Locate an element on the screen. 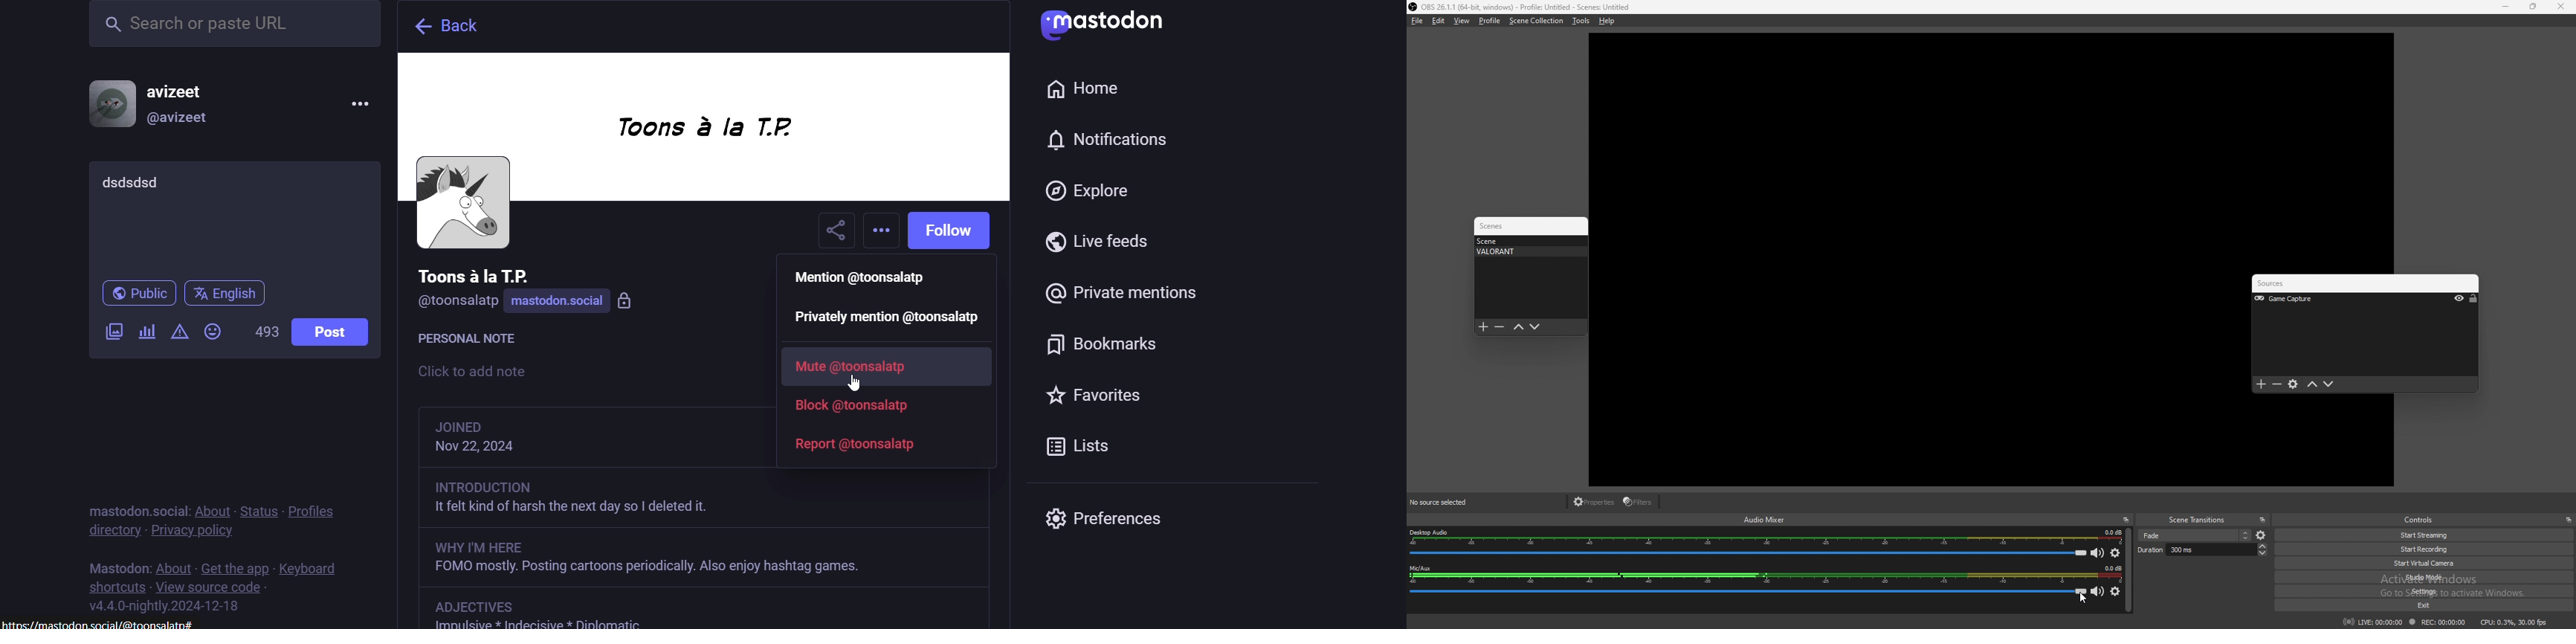 Image resolution: width=2576 pixels, height=644 pixels. public is located at coordinates (134, 296).